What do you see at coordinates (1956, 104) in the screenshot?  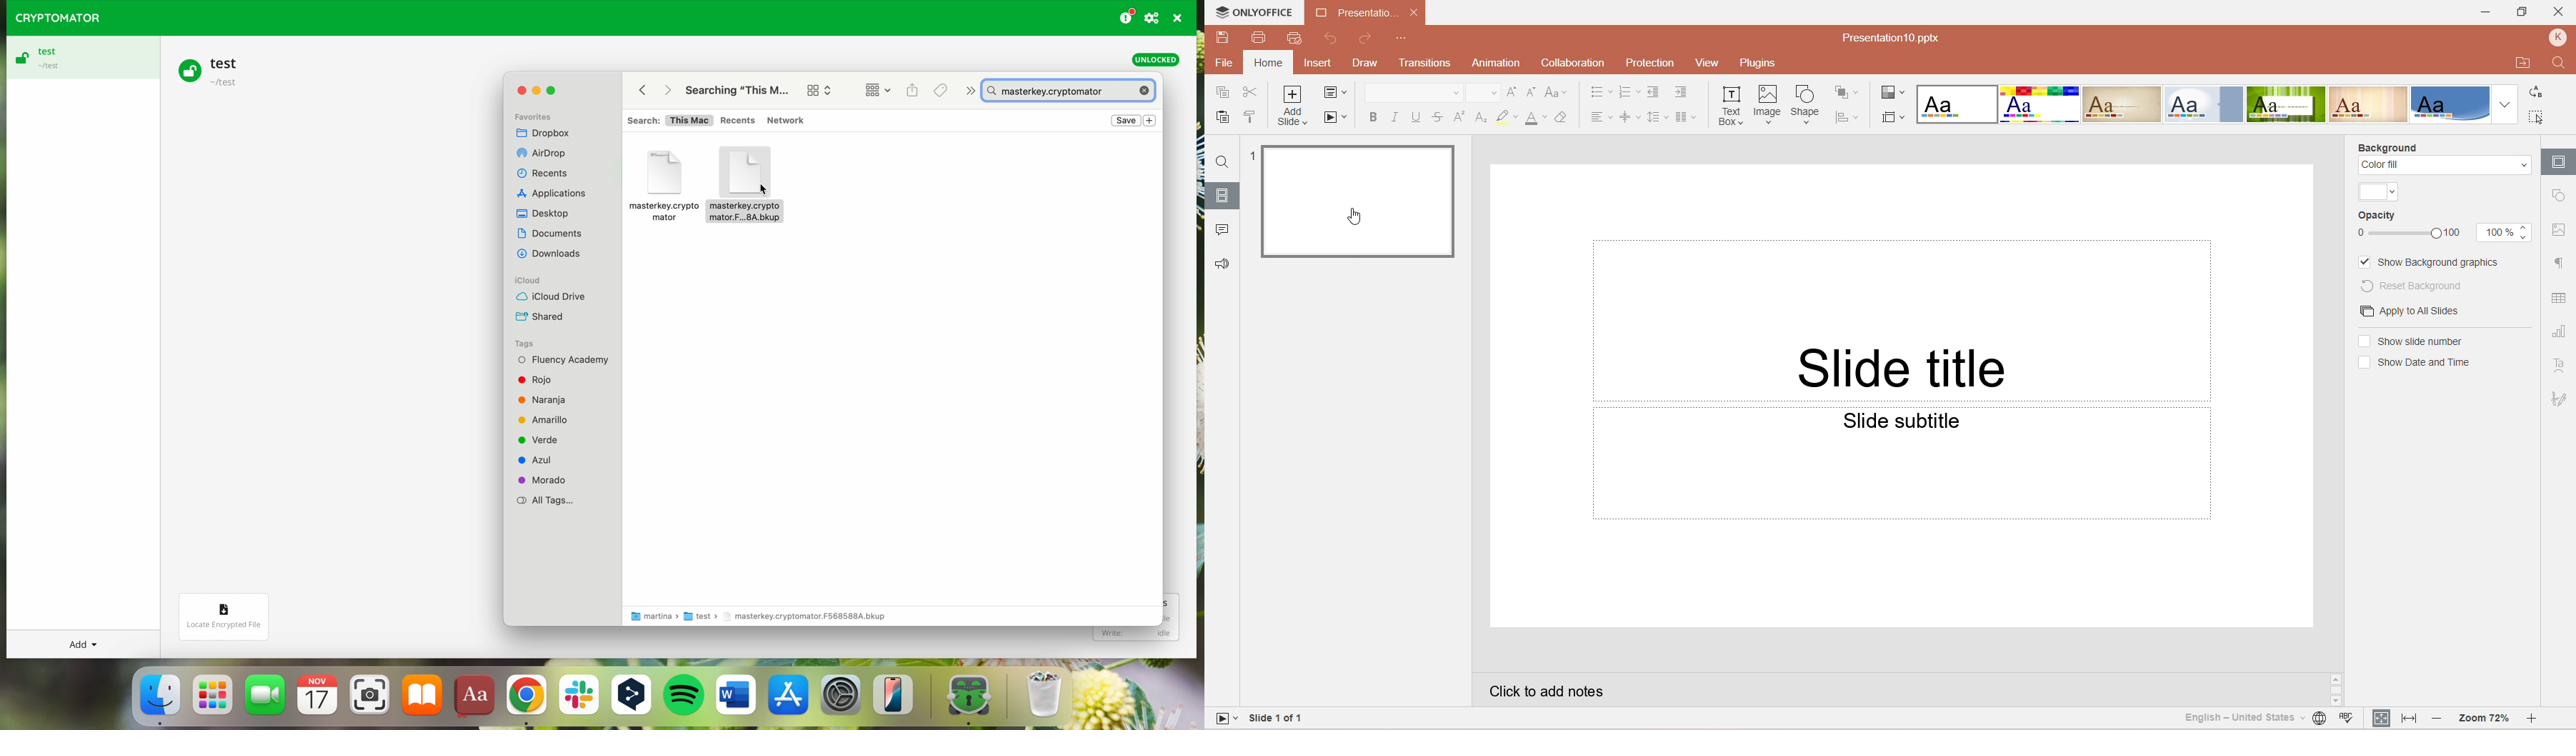 I see `Blank` at bounding box center [1956, 104].